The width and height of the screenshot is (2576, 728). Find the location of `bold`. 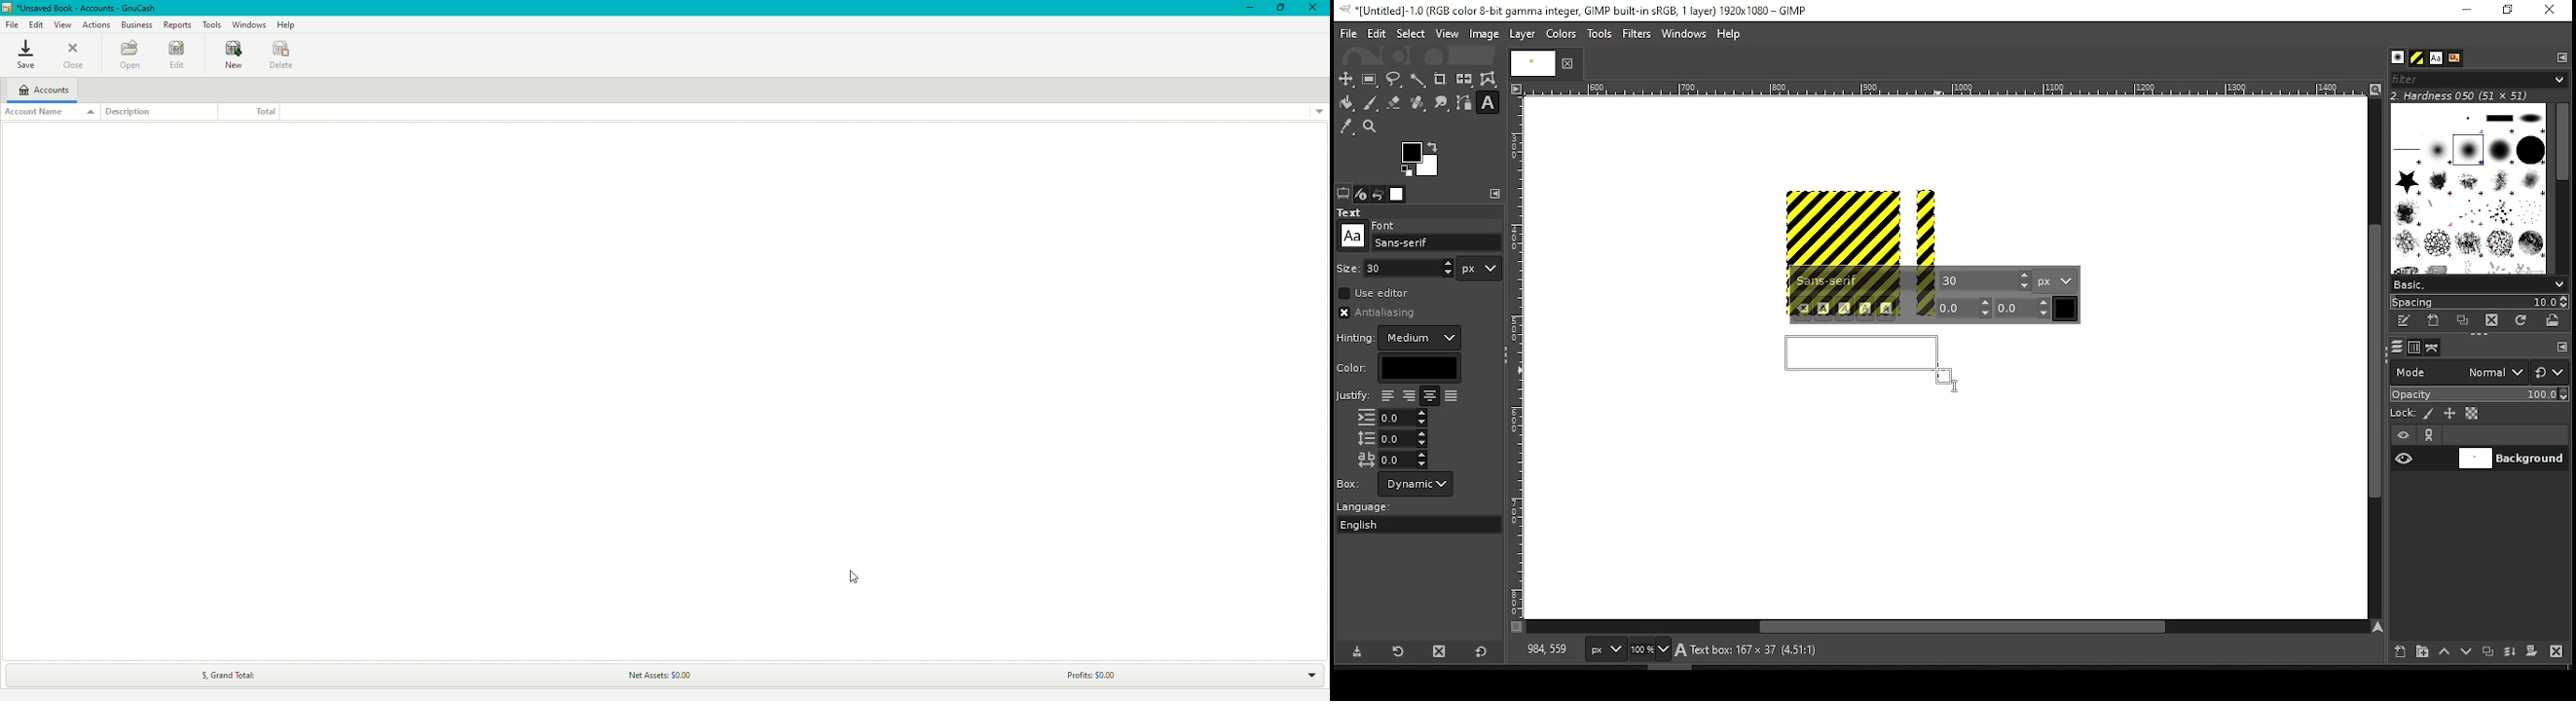

bold is located at coordinates (1823, 309).